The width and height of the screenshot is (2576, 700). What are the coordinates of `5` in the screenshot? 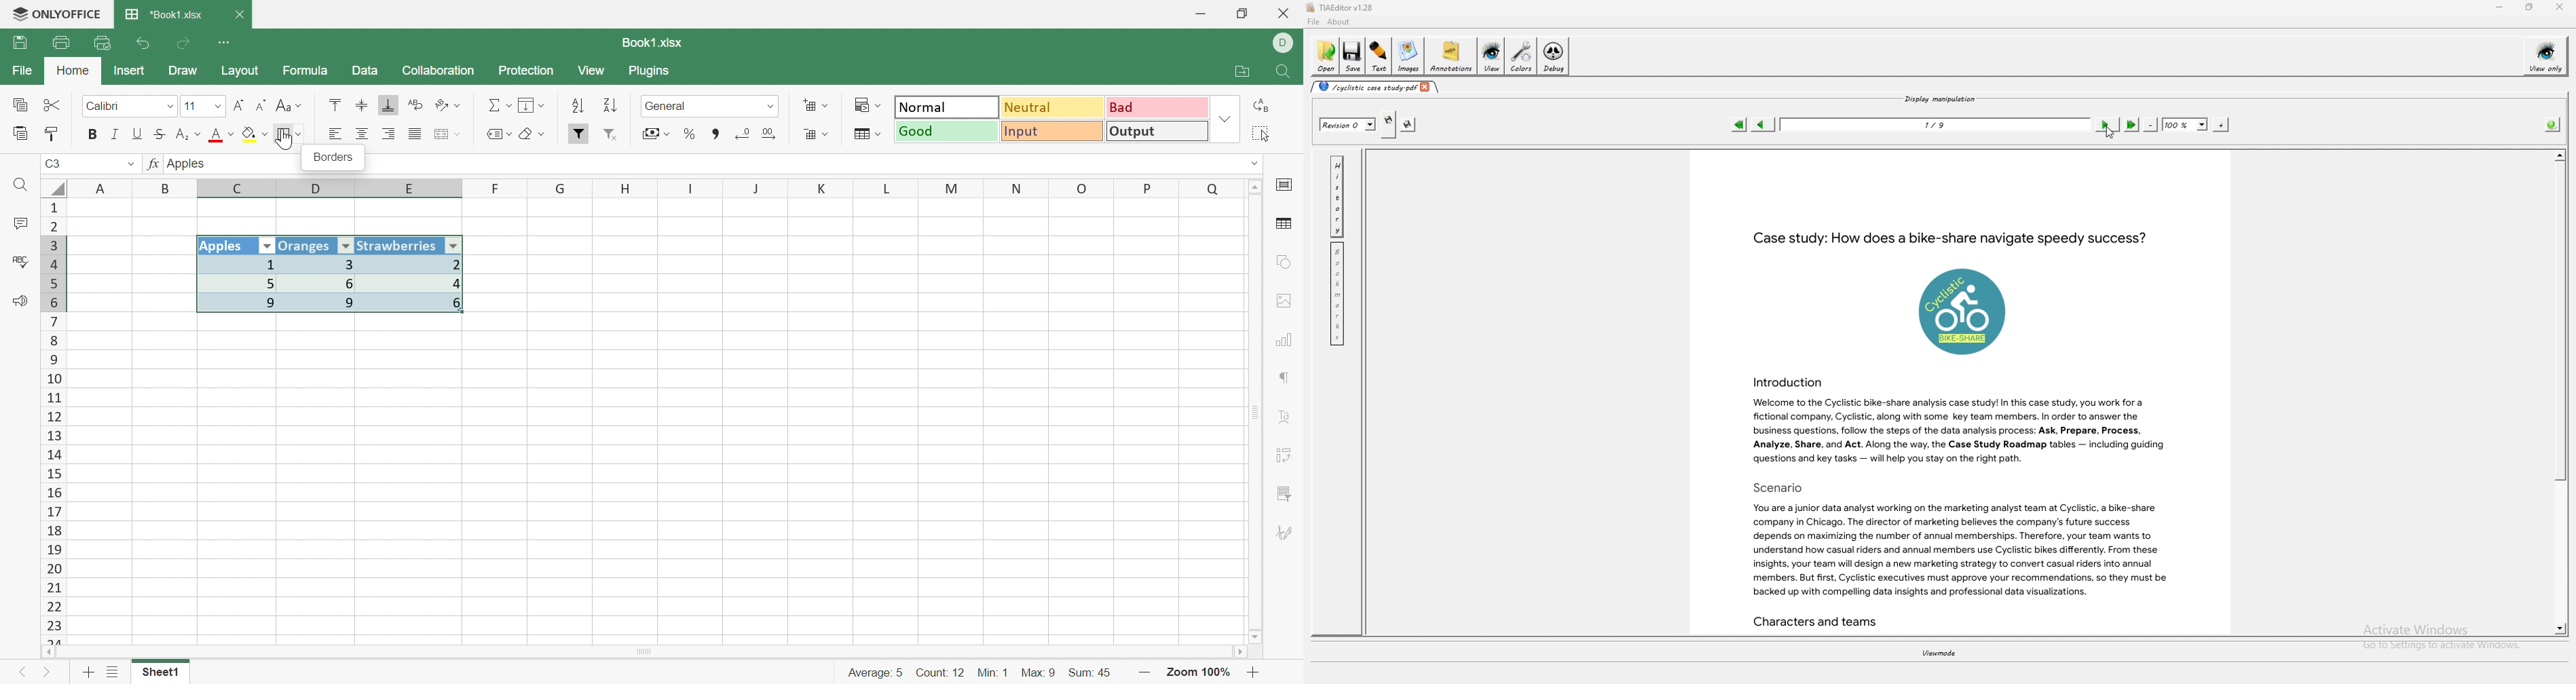 It's located at (239, 282).